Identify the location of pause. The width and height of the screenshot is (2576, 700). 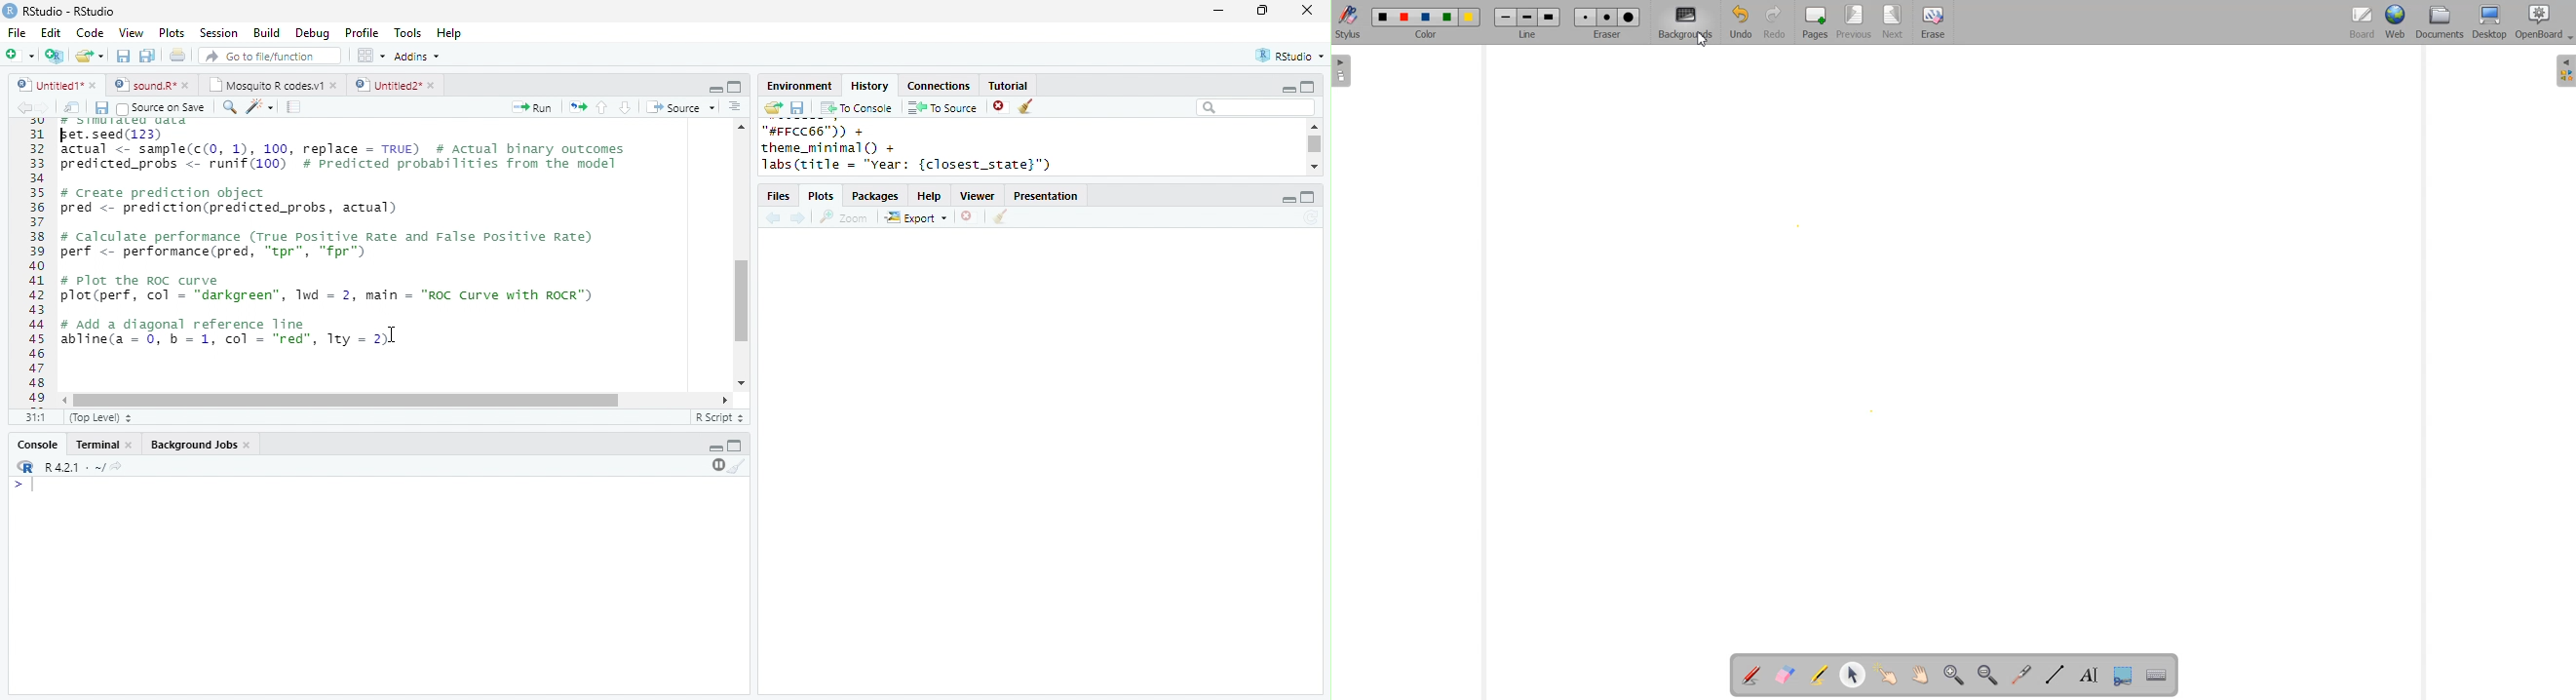
(716, 465).